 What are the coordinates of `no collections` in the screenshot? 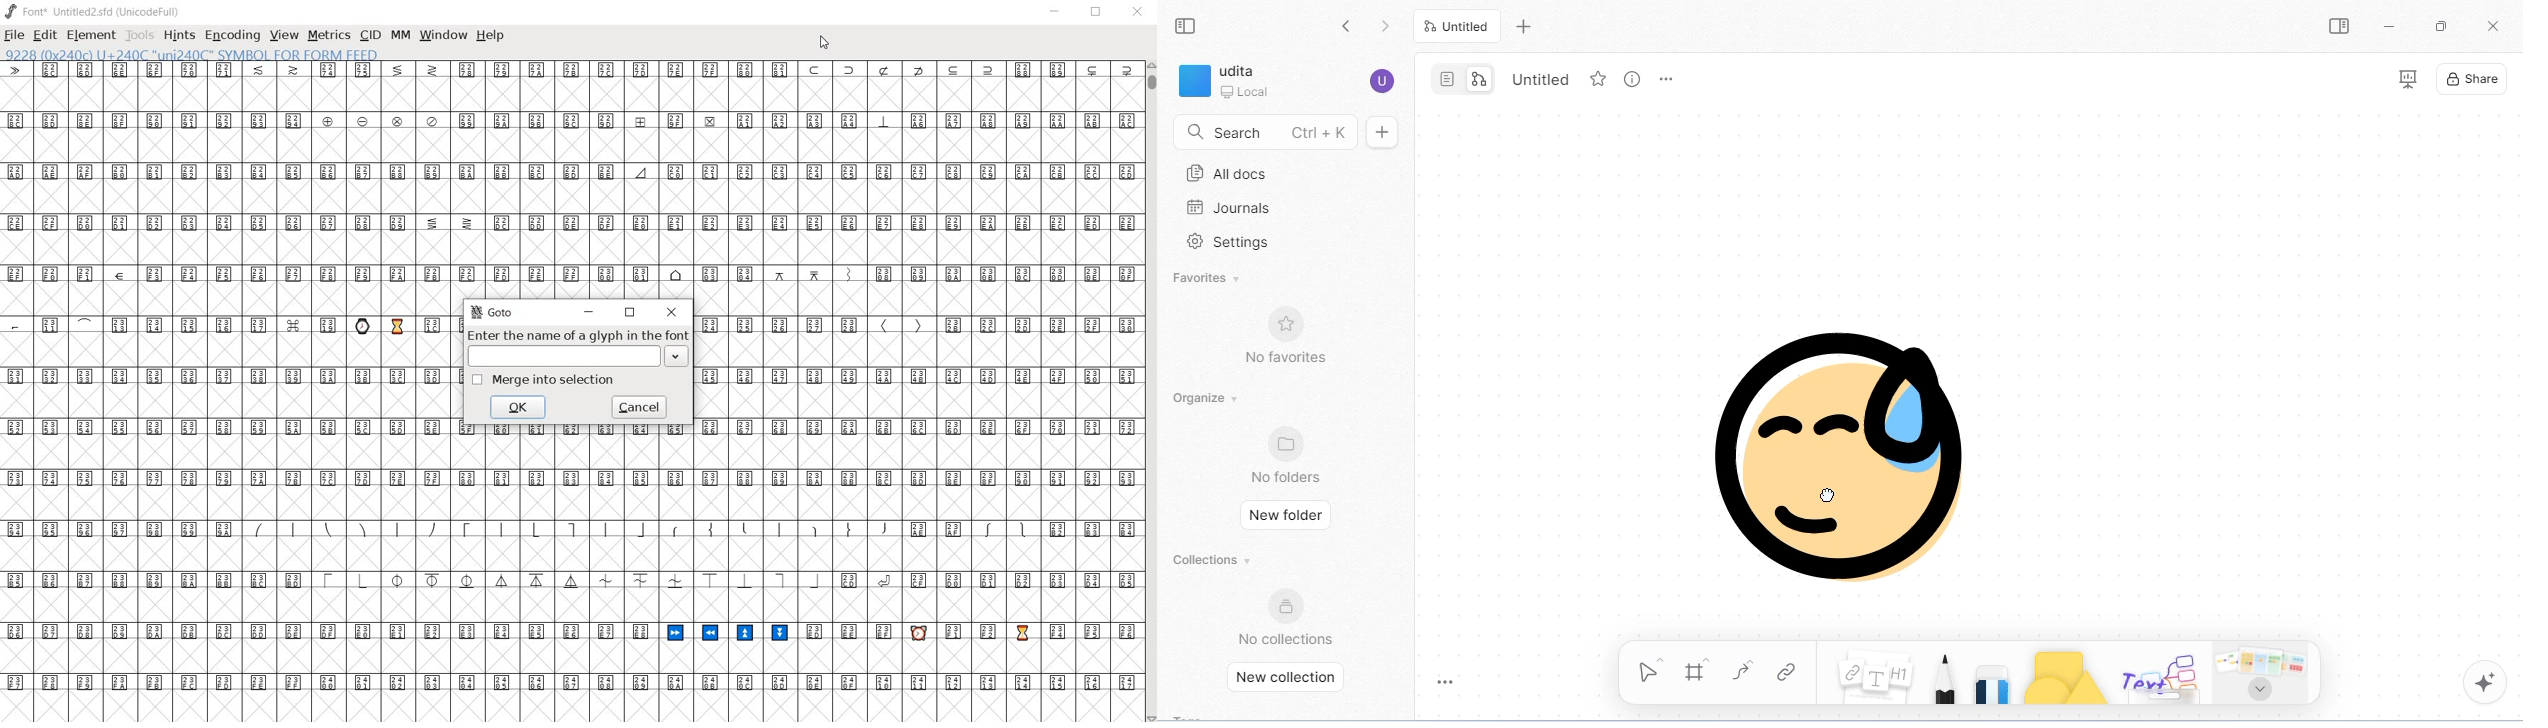 It's located at (1286, 616).